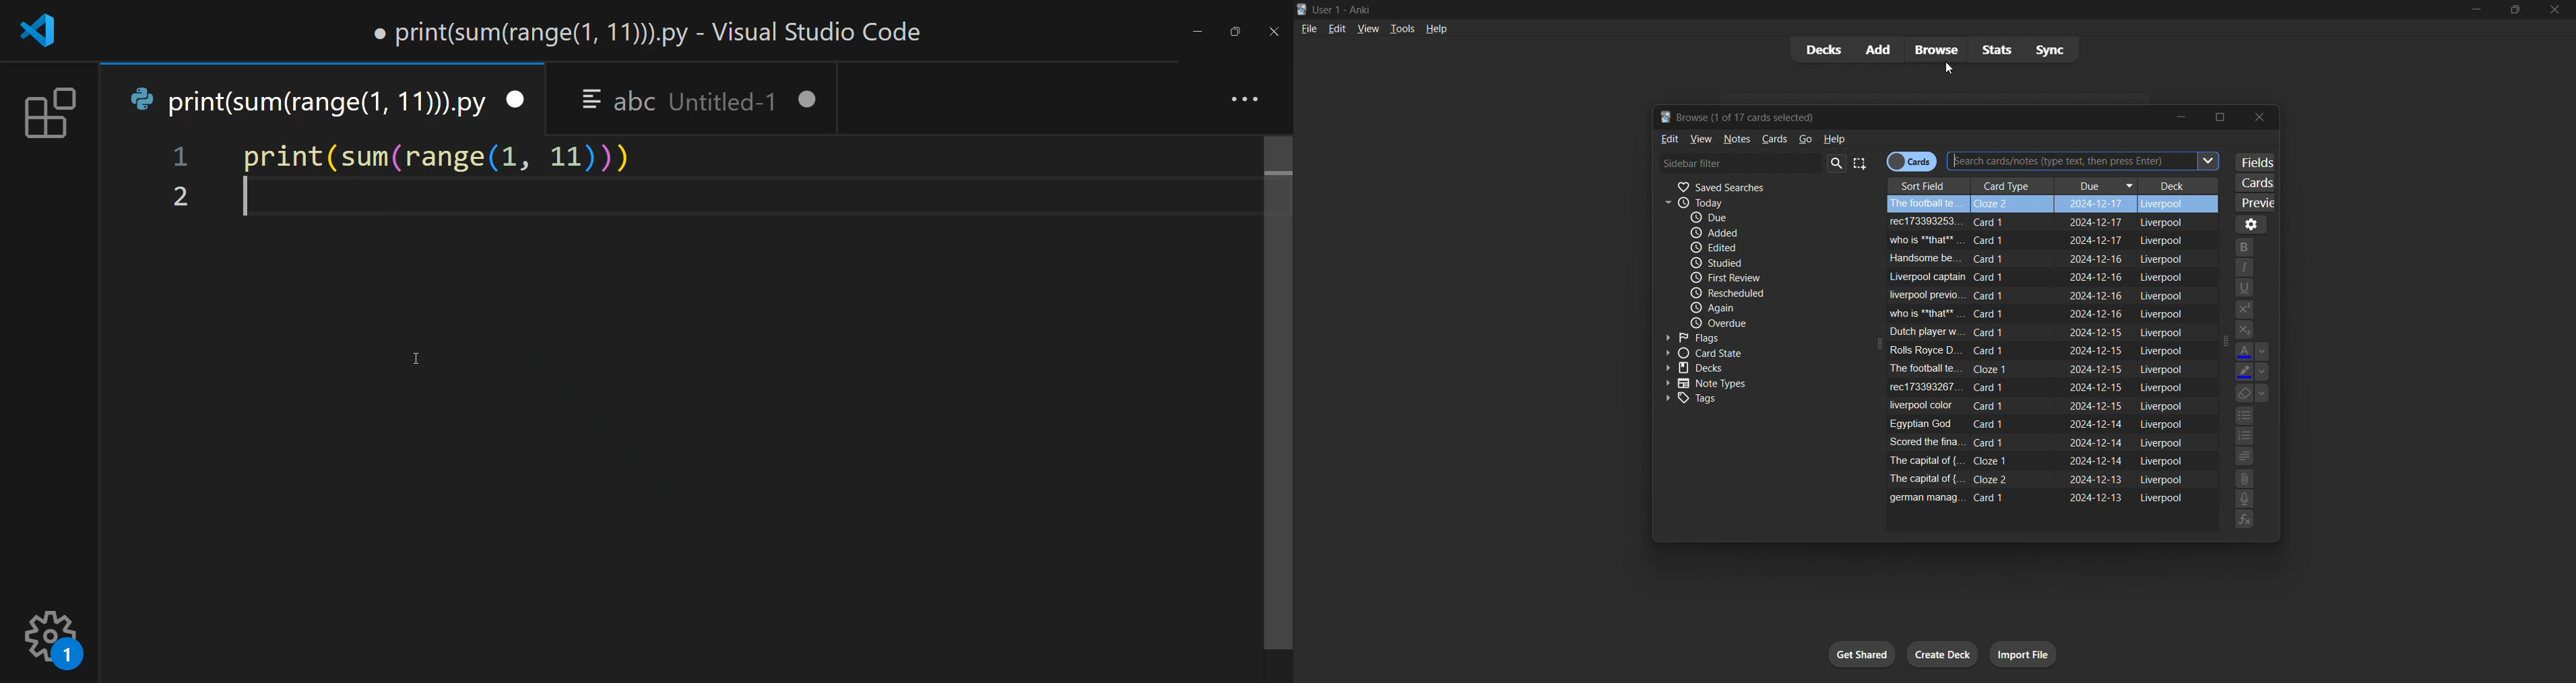 Image resolution: width=2576 pixels, height=700 pixels. I want to click on options, so click(2265, 352).